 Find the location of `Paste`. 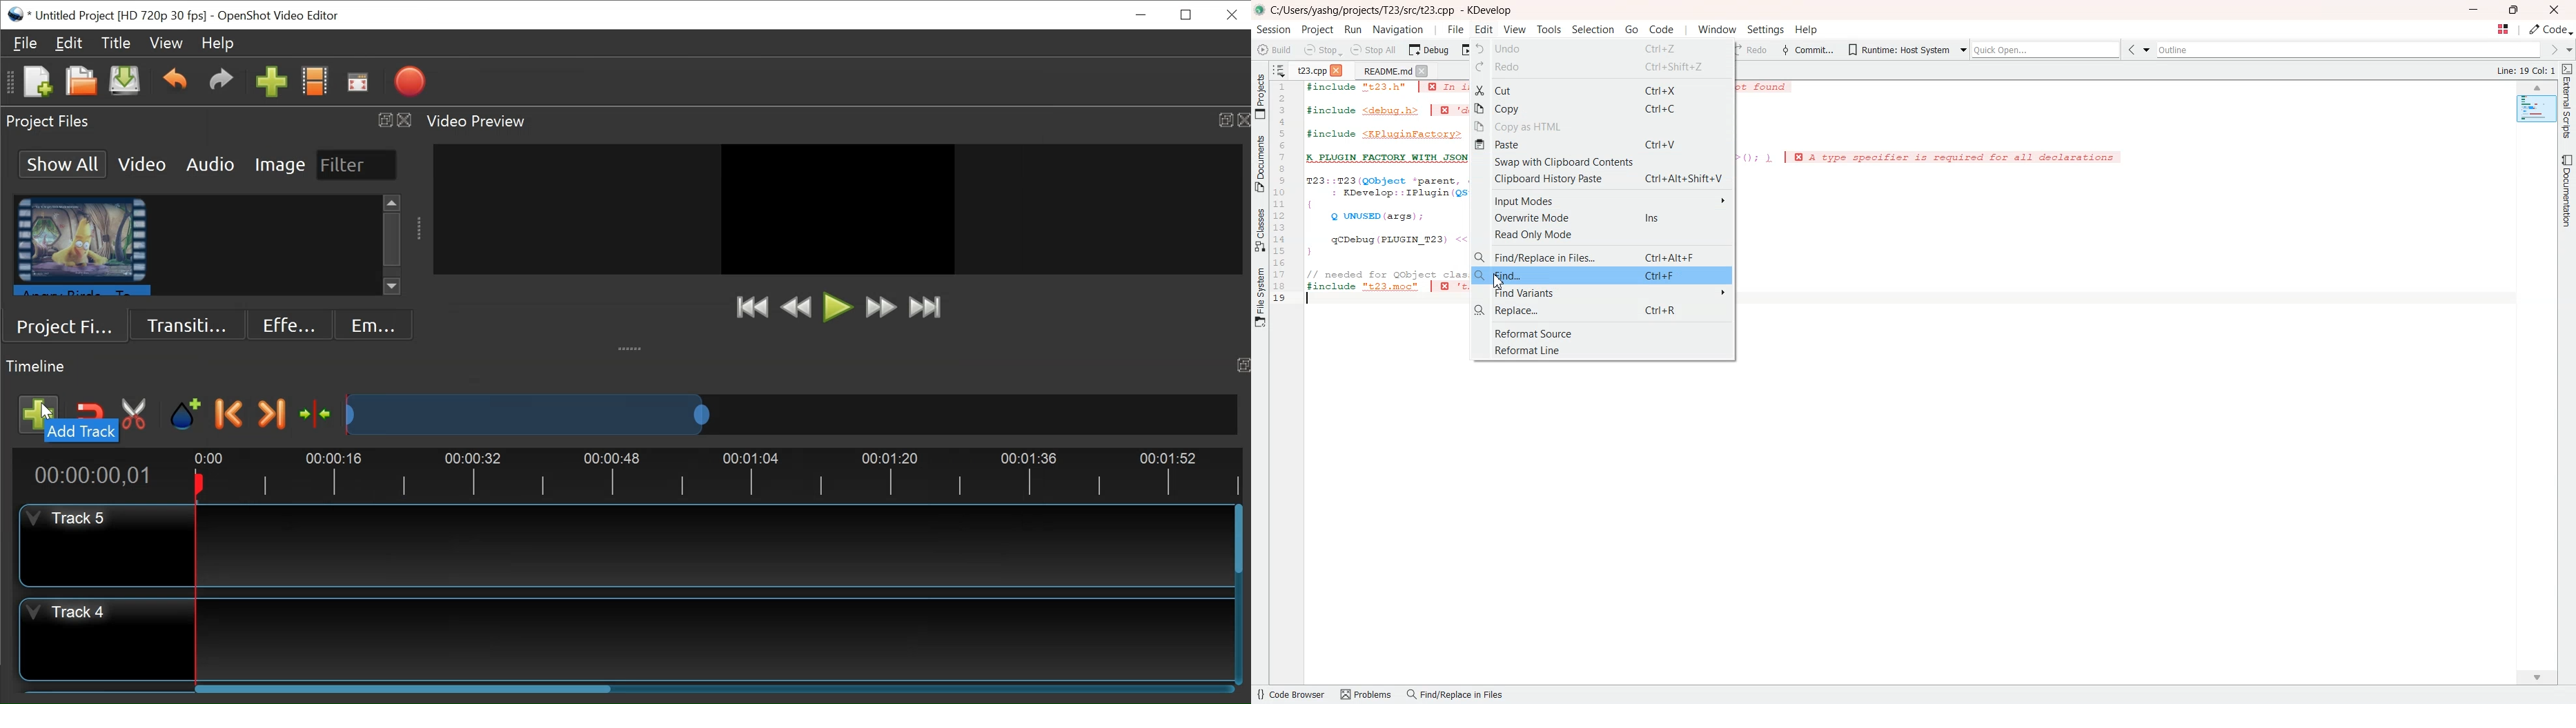

Paste is located at coordinates (1603, 146).